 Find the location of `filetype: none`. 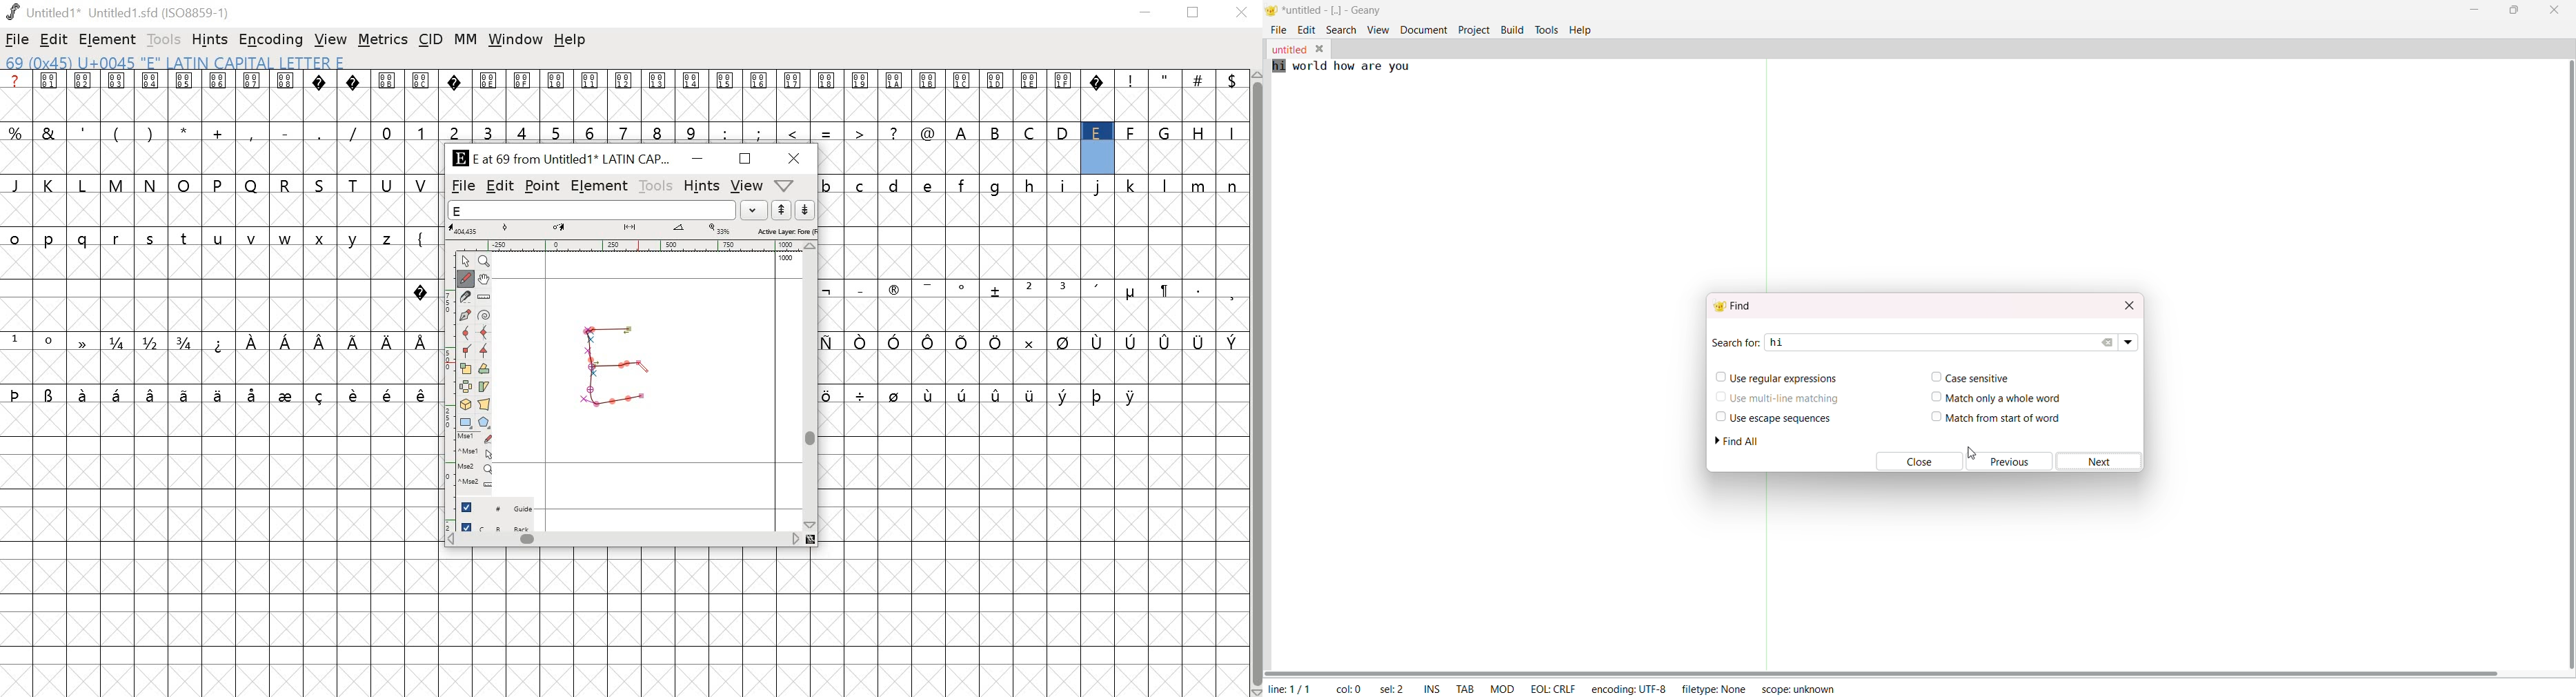

filetype: none is located at coordinates (1714, 689).